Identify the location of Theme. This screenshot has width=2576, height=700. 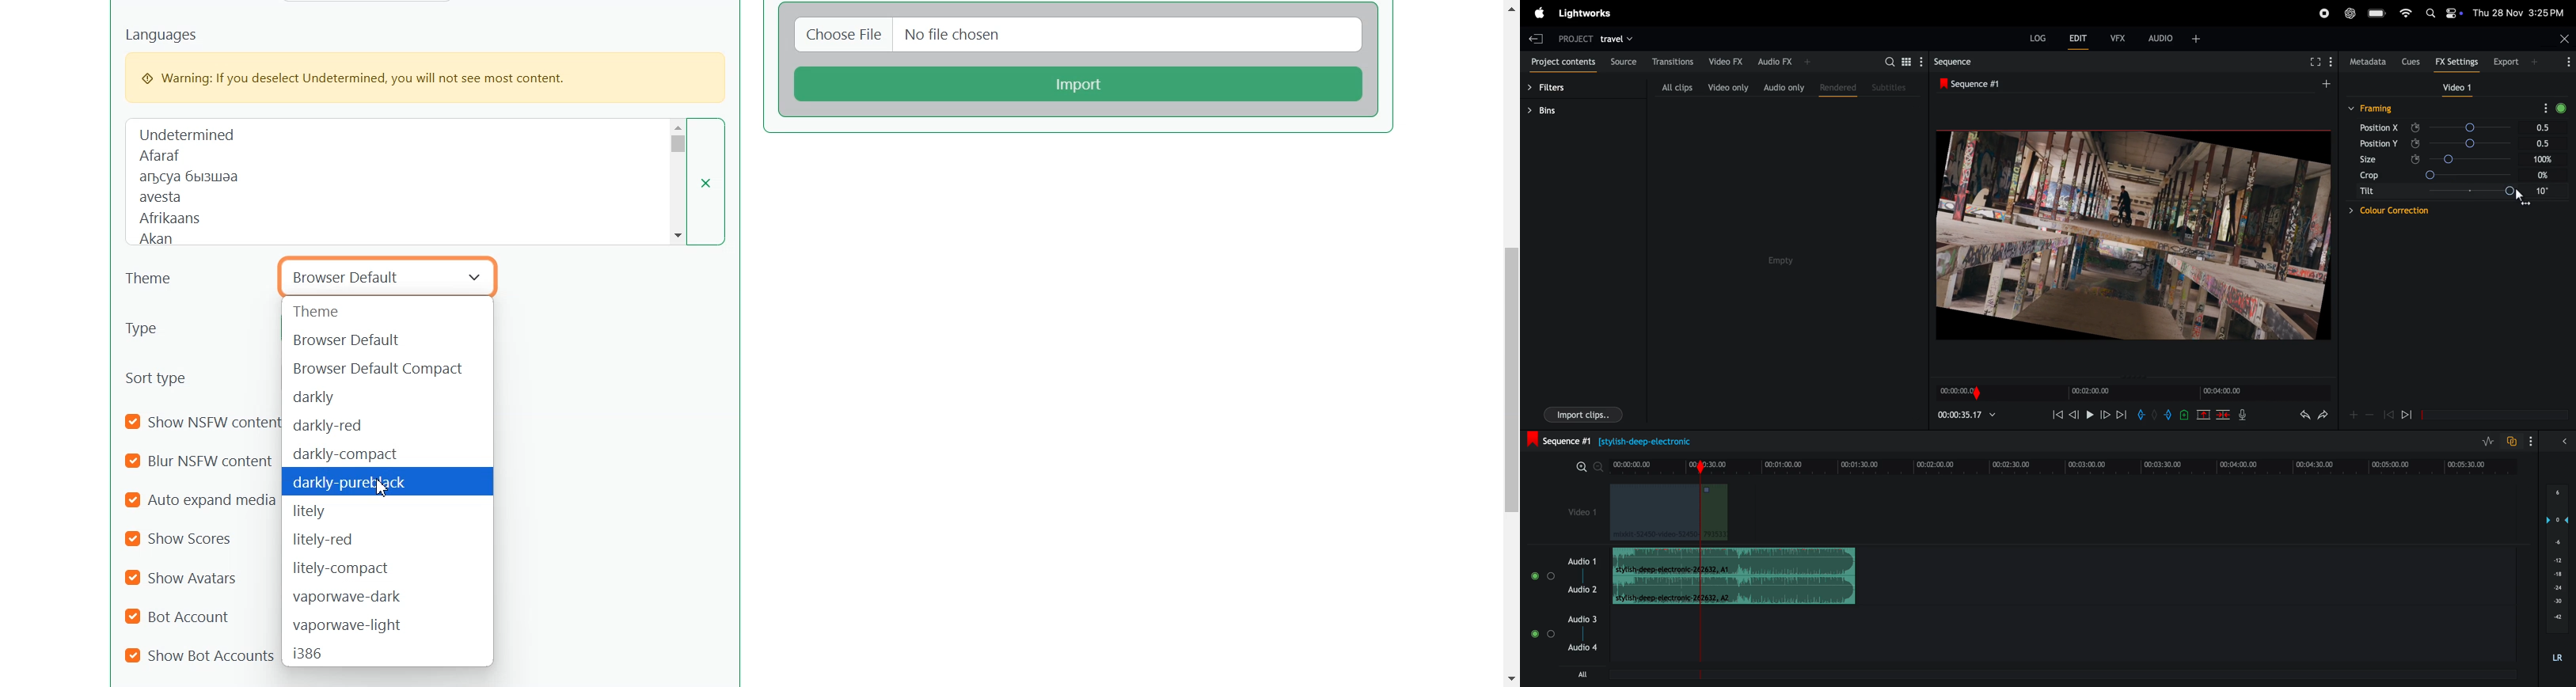
(387, 312).